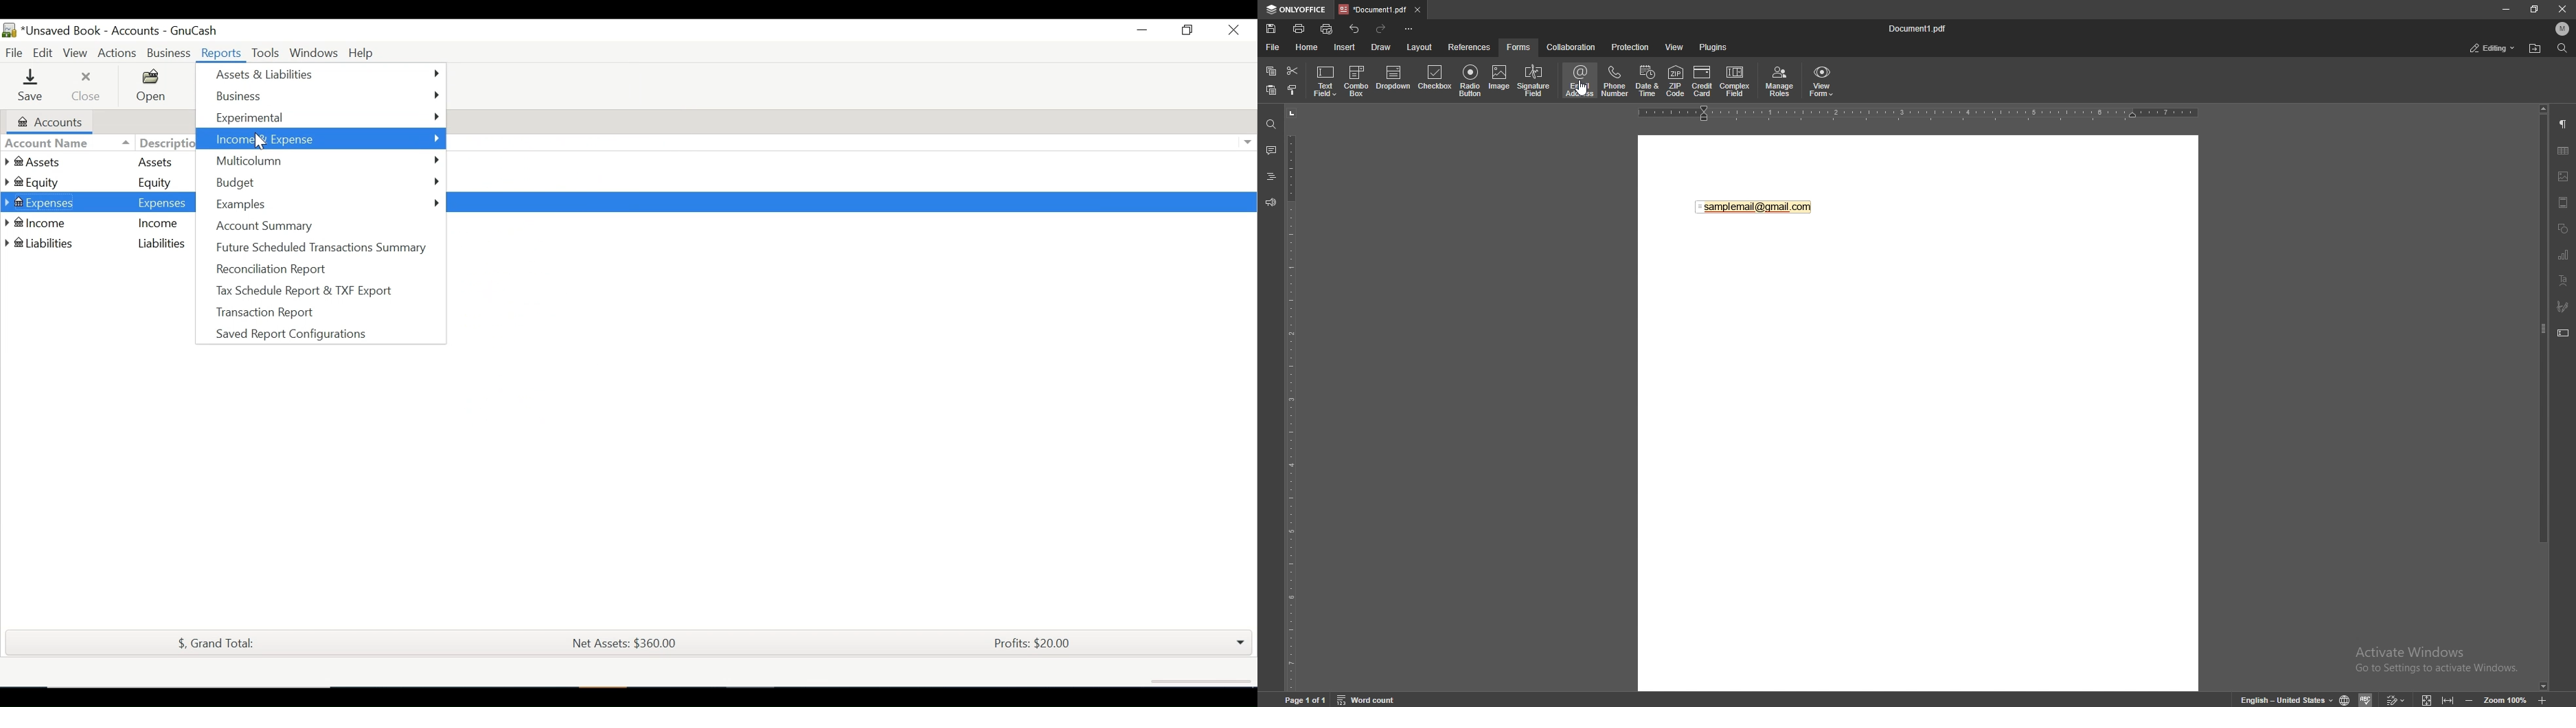 Image resolution: width=2576 pixels, height=728 pixels. I want to click on vertical scale, so click(1291, 398).